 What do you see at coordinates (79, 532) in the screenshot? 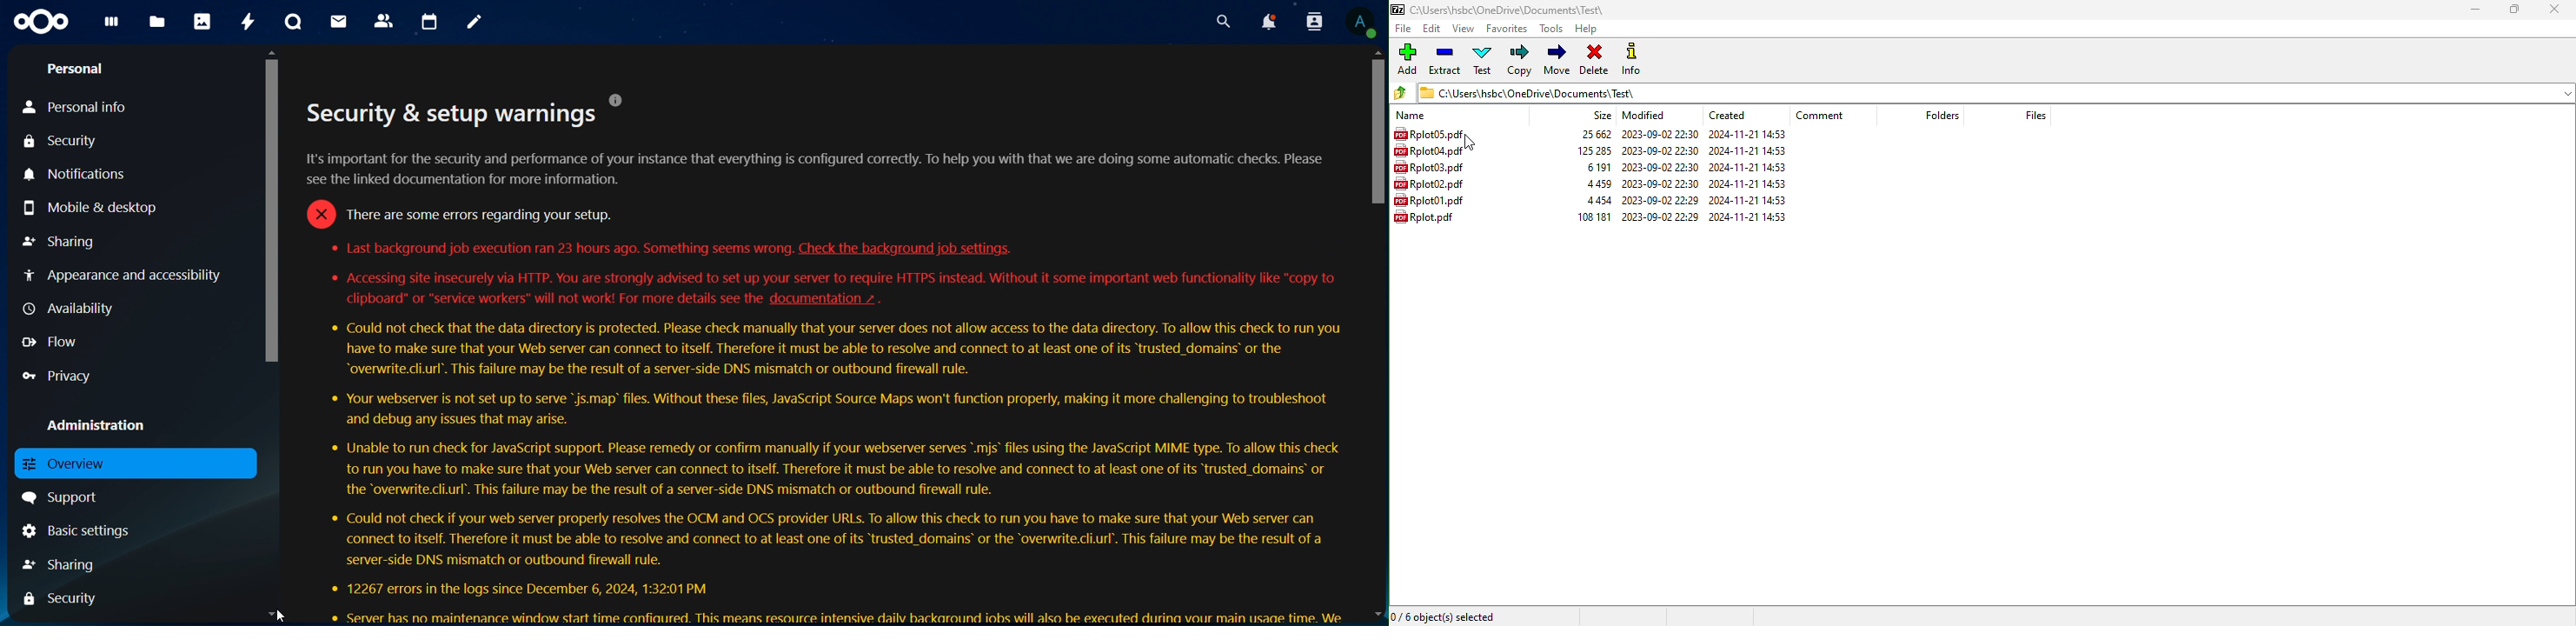
I see `basic settings` at bounding box center [79, 532].